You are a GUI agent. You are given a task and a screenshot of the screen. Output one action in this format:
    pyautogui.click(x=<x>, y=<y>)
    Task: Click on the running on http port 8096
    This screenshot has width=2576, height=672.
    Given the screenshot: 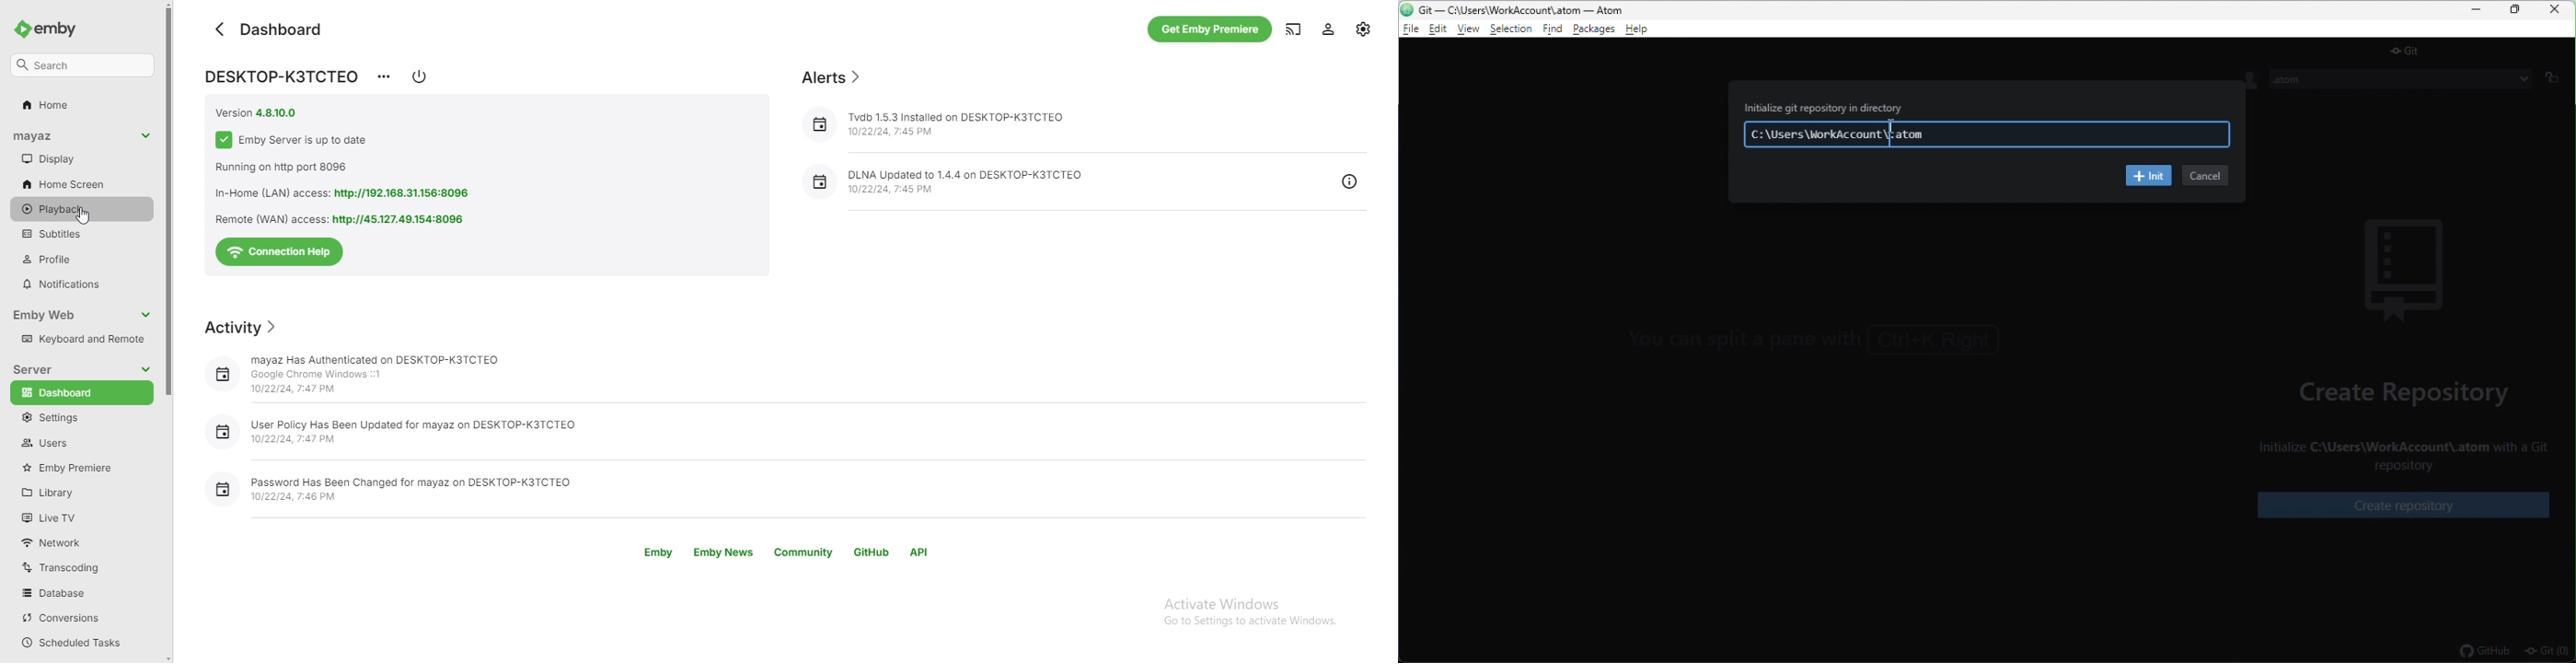 What is the action you would take?
    pyautogui.click(x=285, y=166)
    